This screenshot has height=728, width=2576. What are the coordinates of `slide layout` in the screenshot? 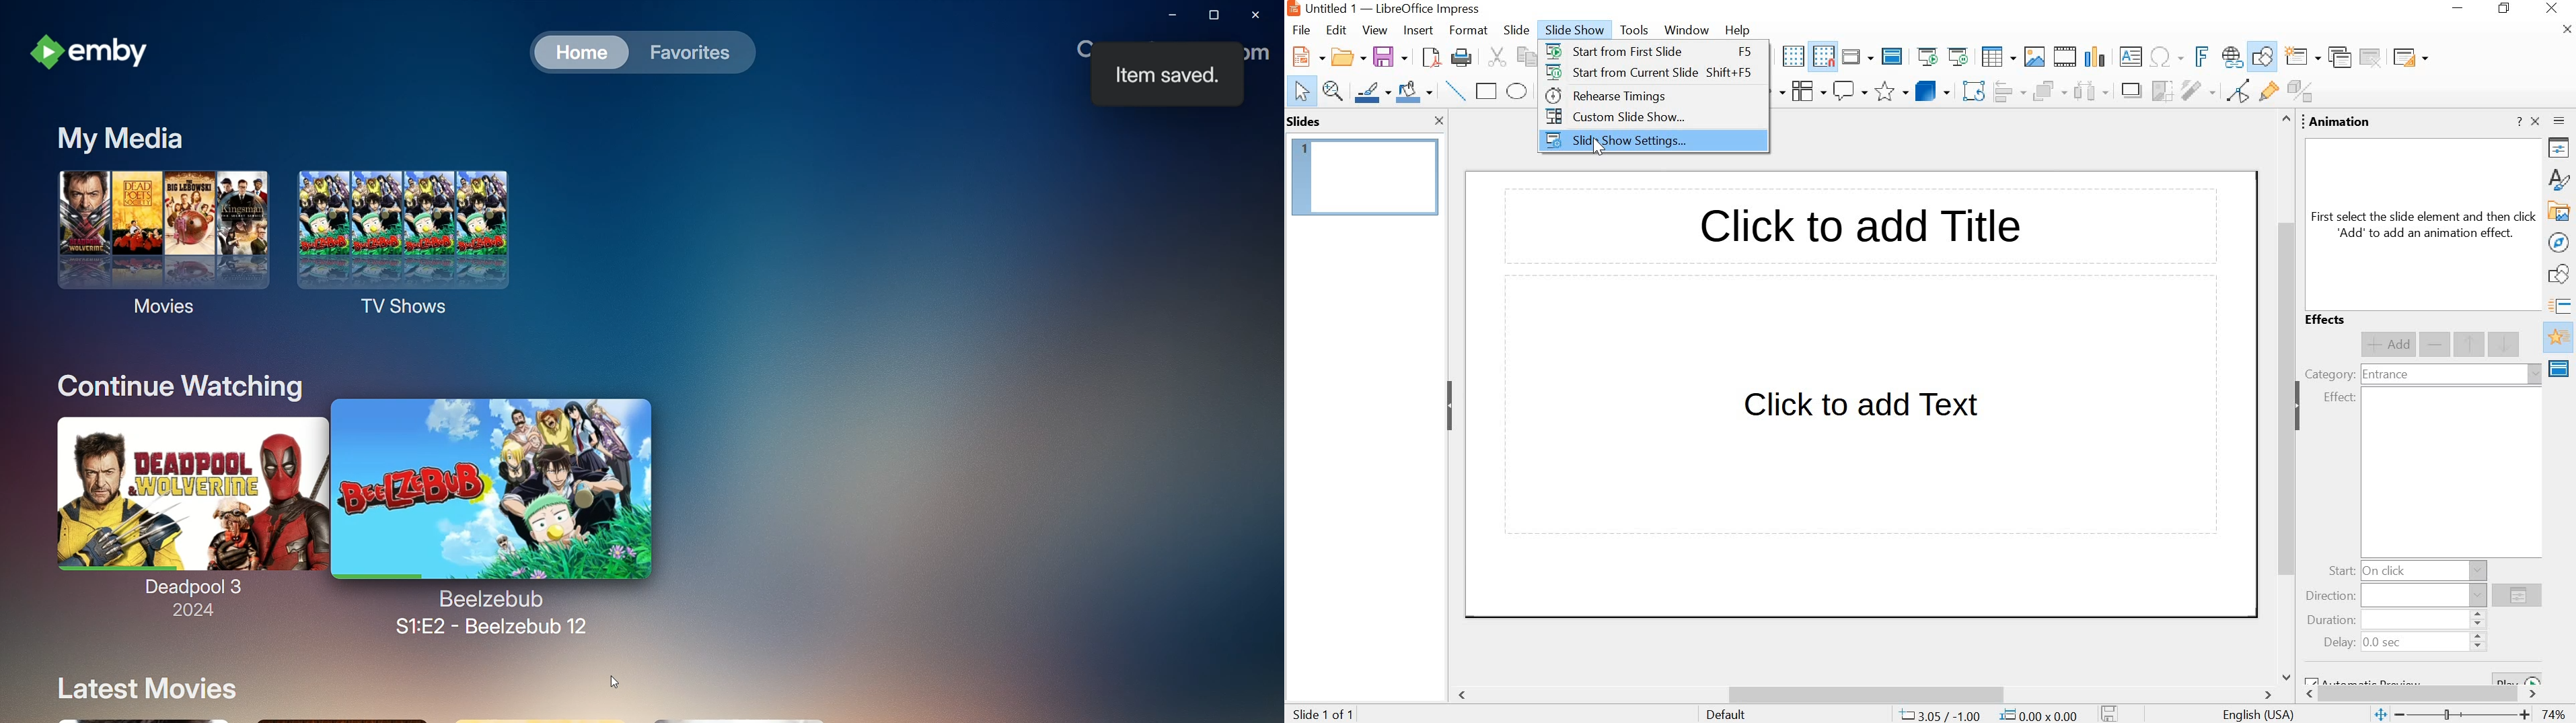 It's located at (2409, 57).